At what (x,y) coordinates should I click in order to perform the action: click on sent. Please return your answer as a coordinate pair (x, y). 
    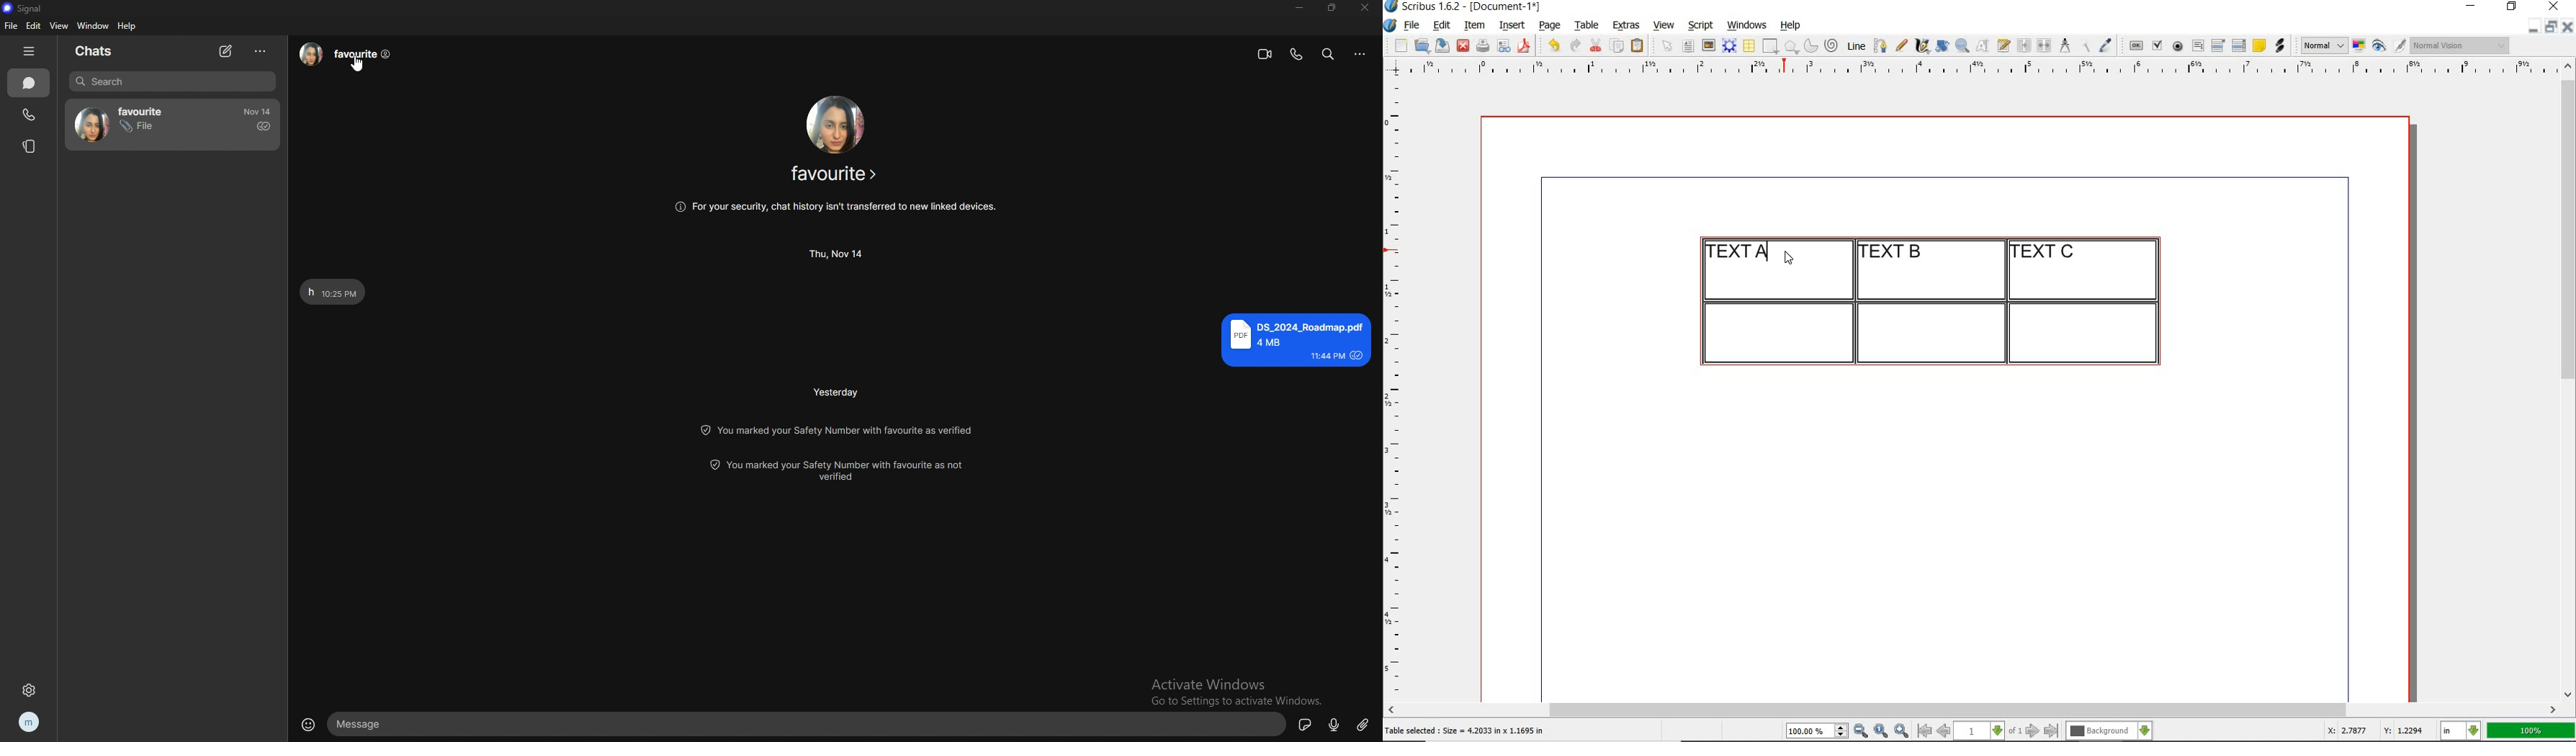
    Looking at the image, I should click on (262, 126).